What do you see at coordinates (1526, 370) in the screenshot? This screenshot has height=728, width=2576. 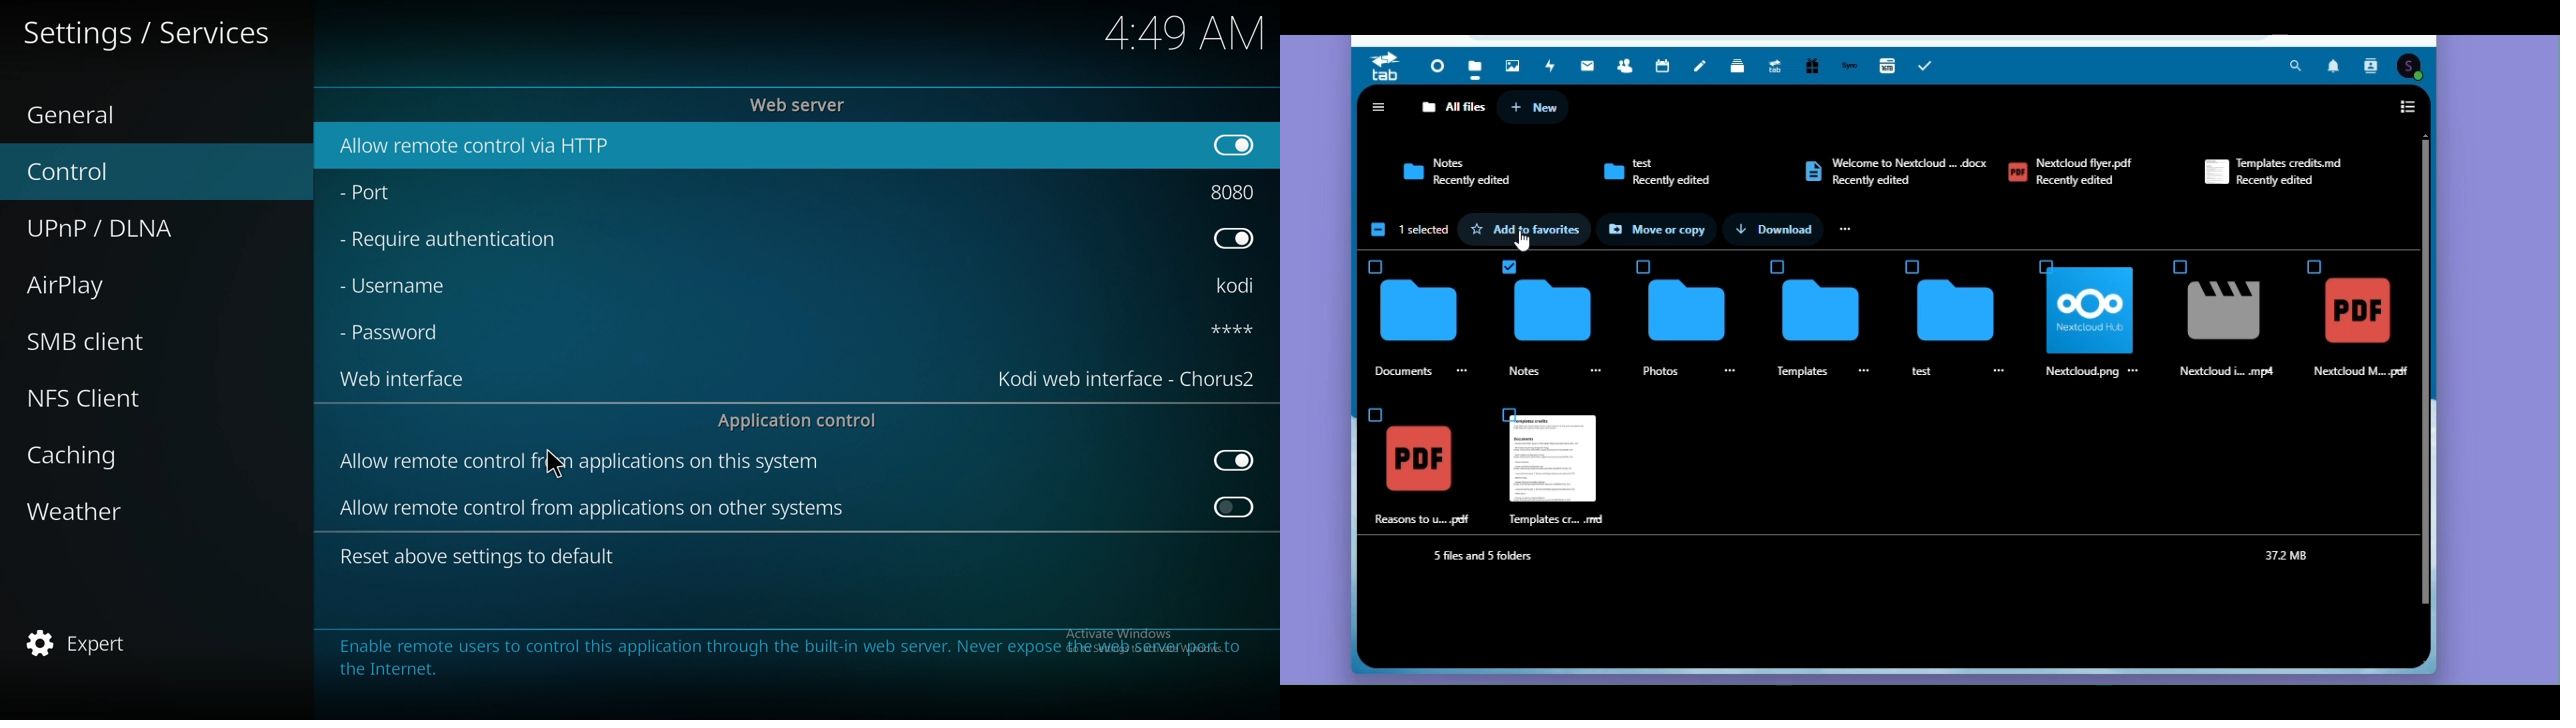 I see `Notes` at bounding box center [1526, 370].